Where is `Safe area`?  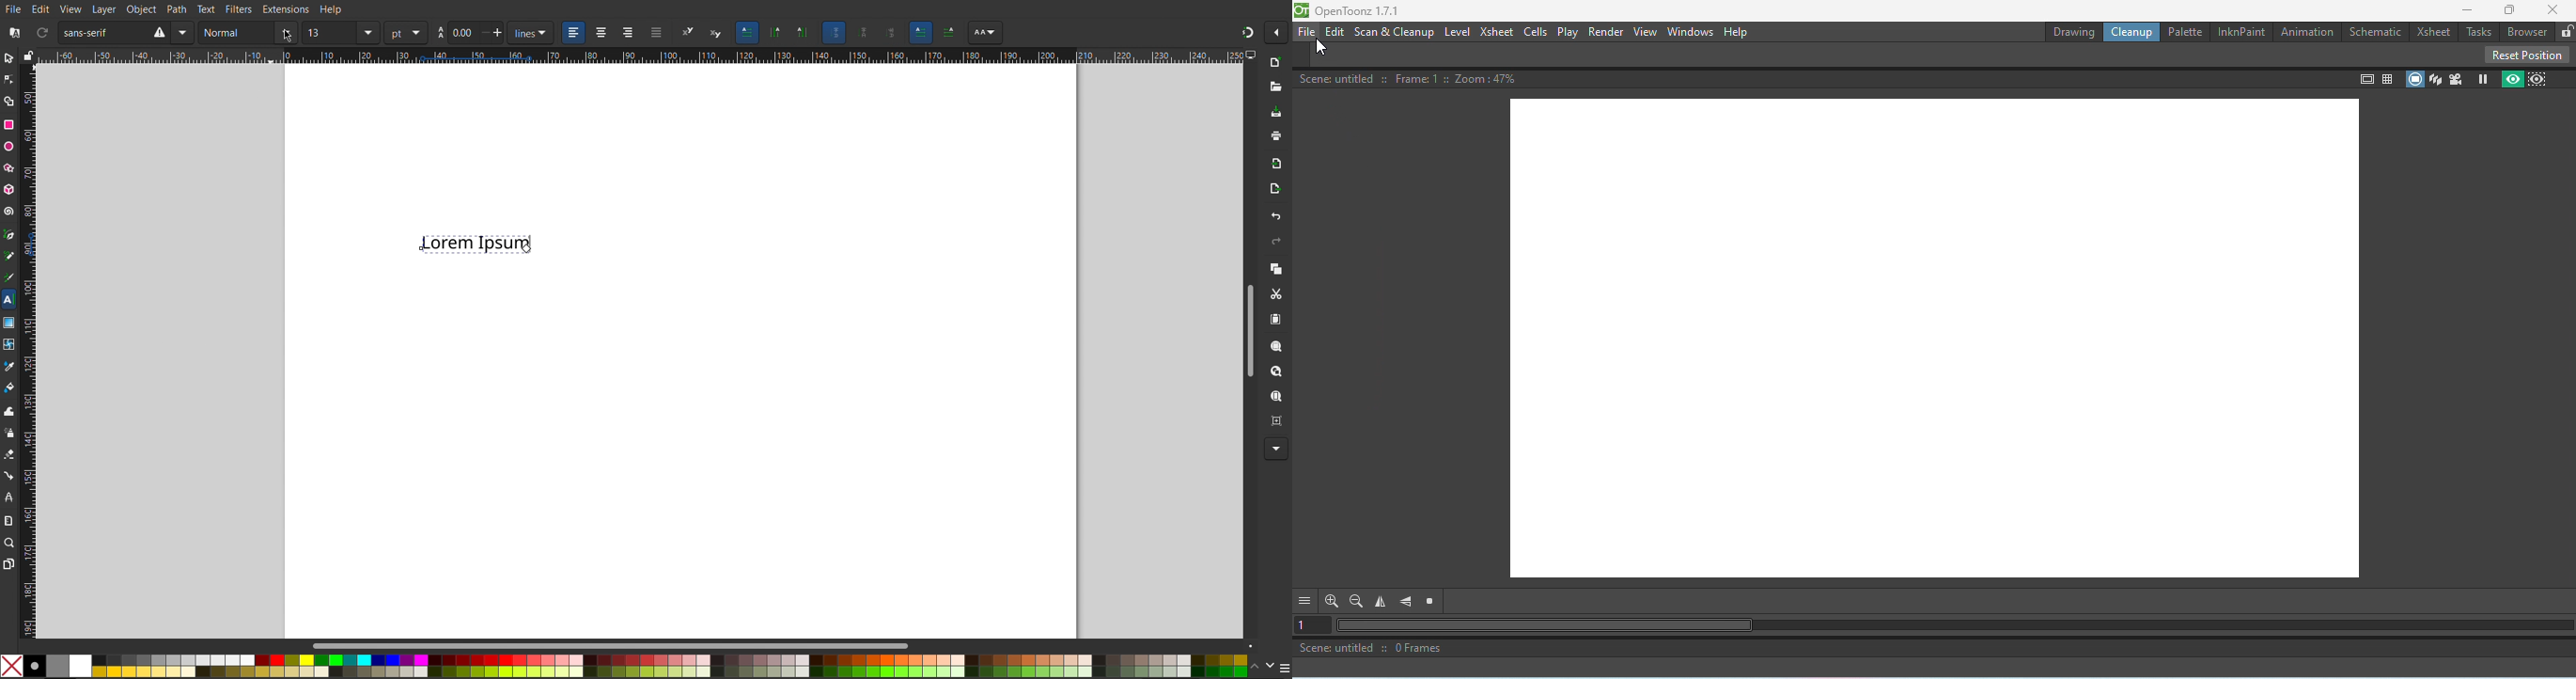
Safe area is located at coordinates (2365, 80).